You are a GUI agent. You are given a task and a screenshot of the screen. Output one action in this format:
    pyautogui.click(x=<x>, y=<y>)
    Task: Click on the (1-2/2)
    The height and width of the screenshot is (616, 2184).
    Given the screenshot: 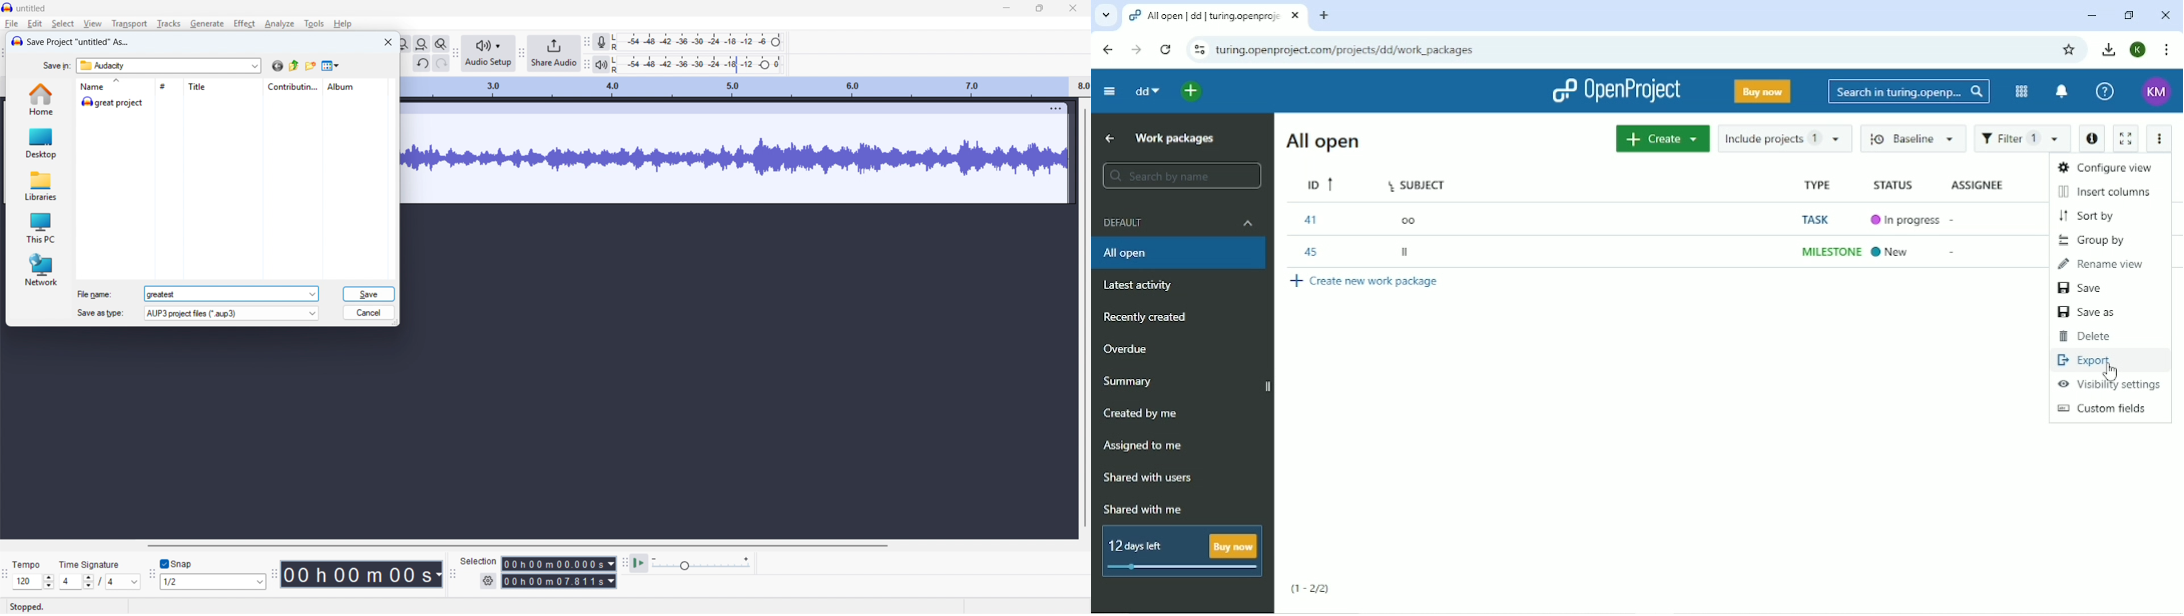 What is the action you would take?
    pyautogui.click(x=1311, y=589)
    